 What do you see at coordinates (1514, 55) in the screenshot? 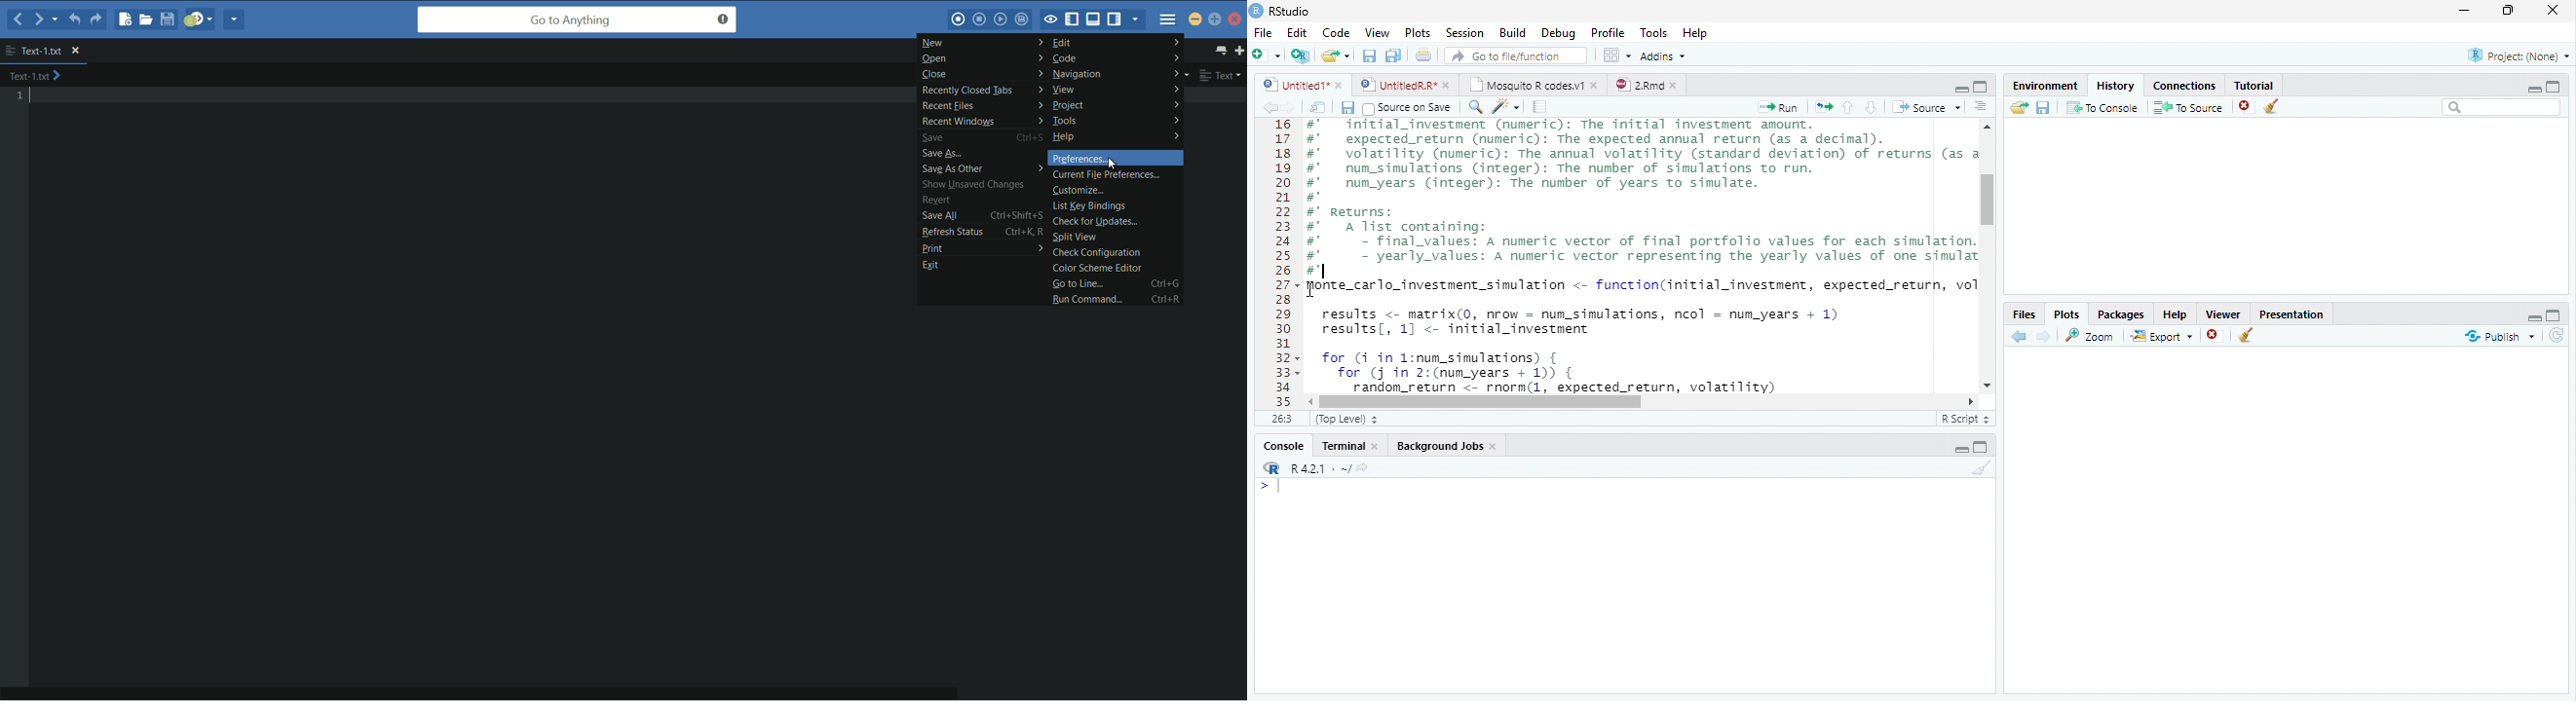
I see `Go to file/function` at bounding box center [1514, 55].